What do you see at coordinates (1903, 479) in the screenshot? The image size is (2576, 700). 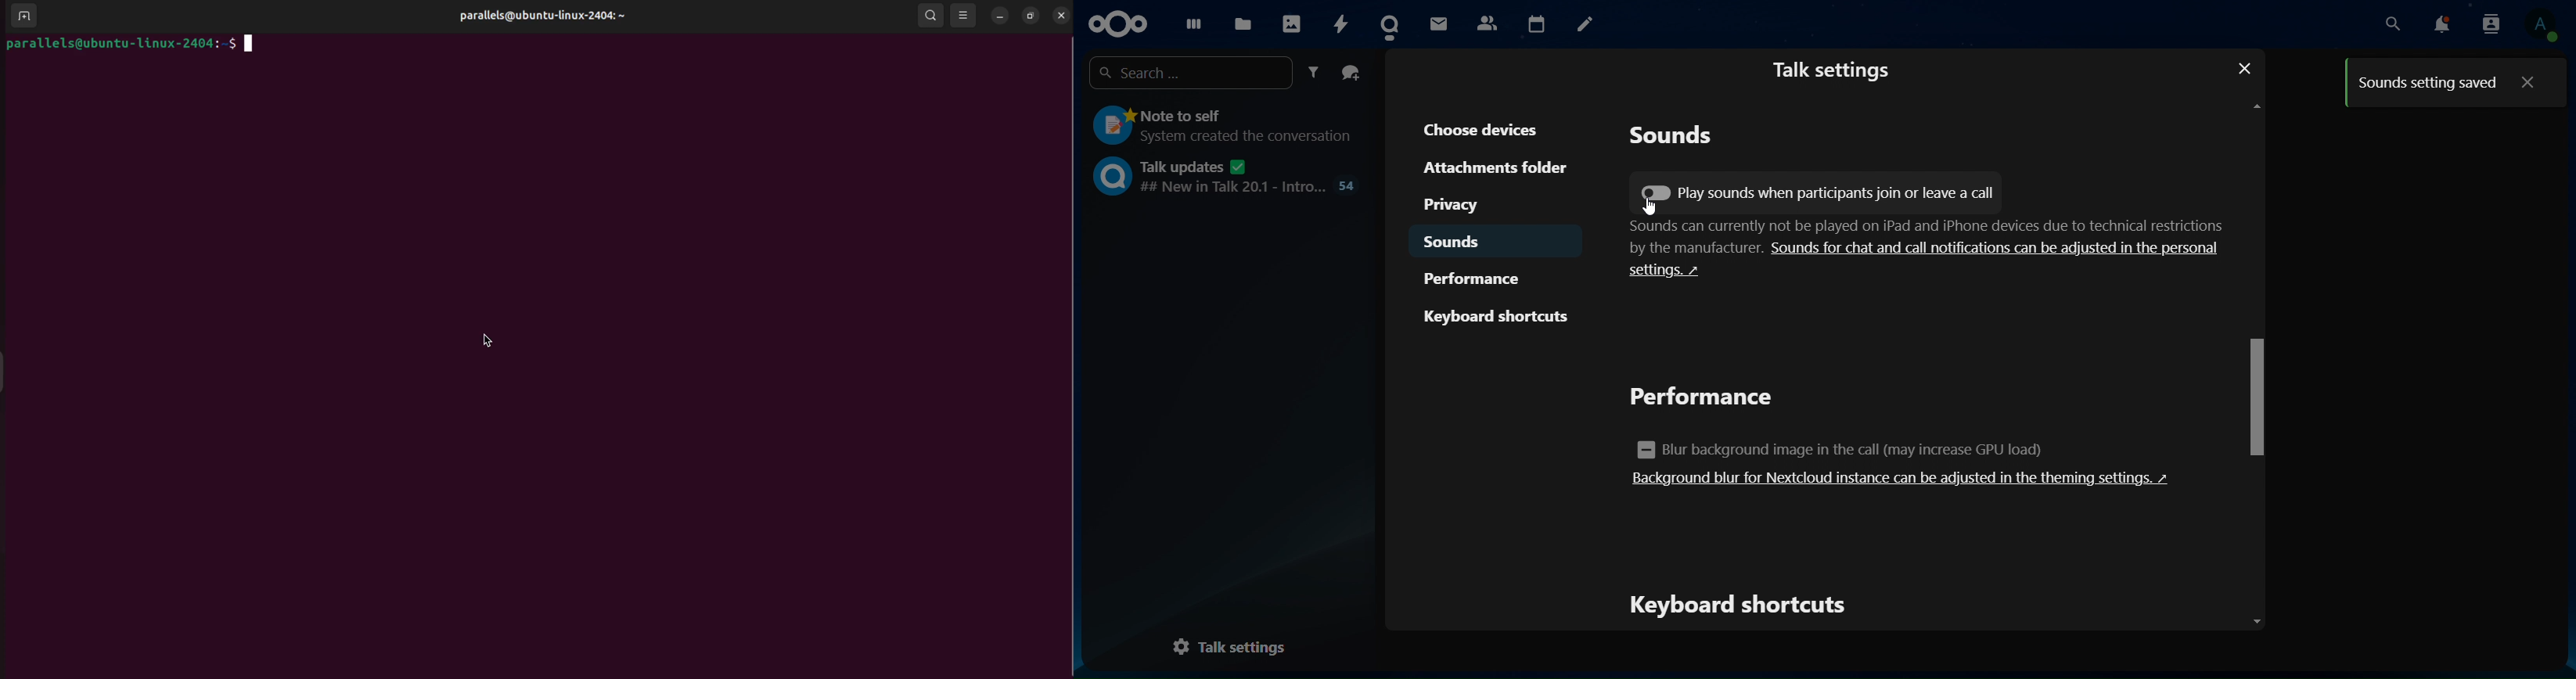 I see `Background blur for nextcloud instance can be adjusted in the theming settings.` at bounding box center [1903, 479].